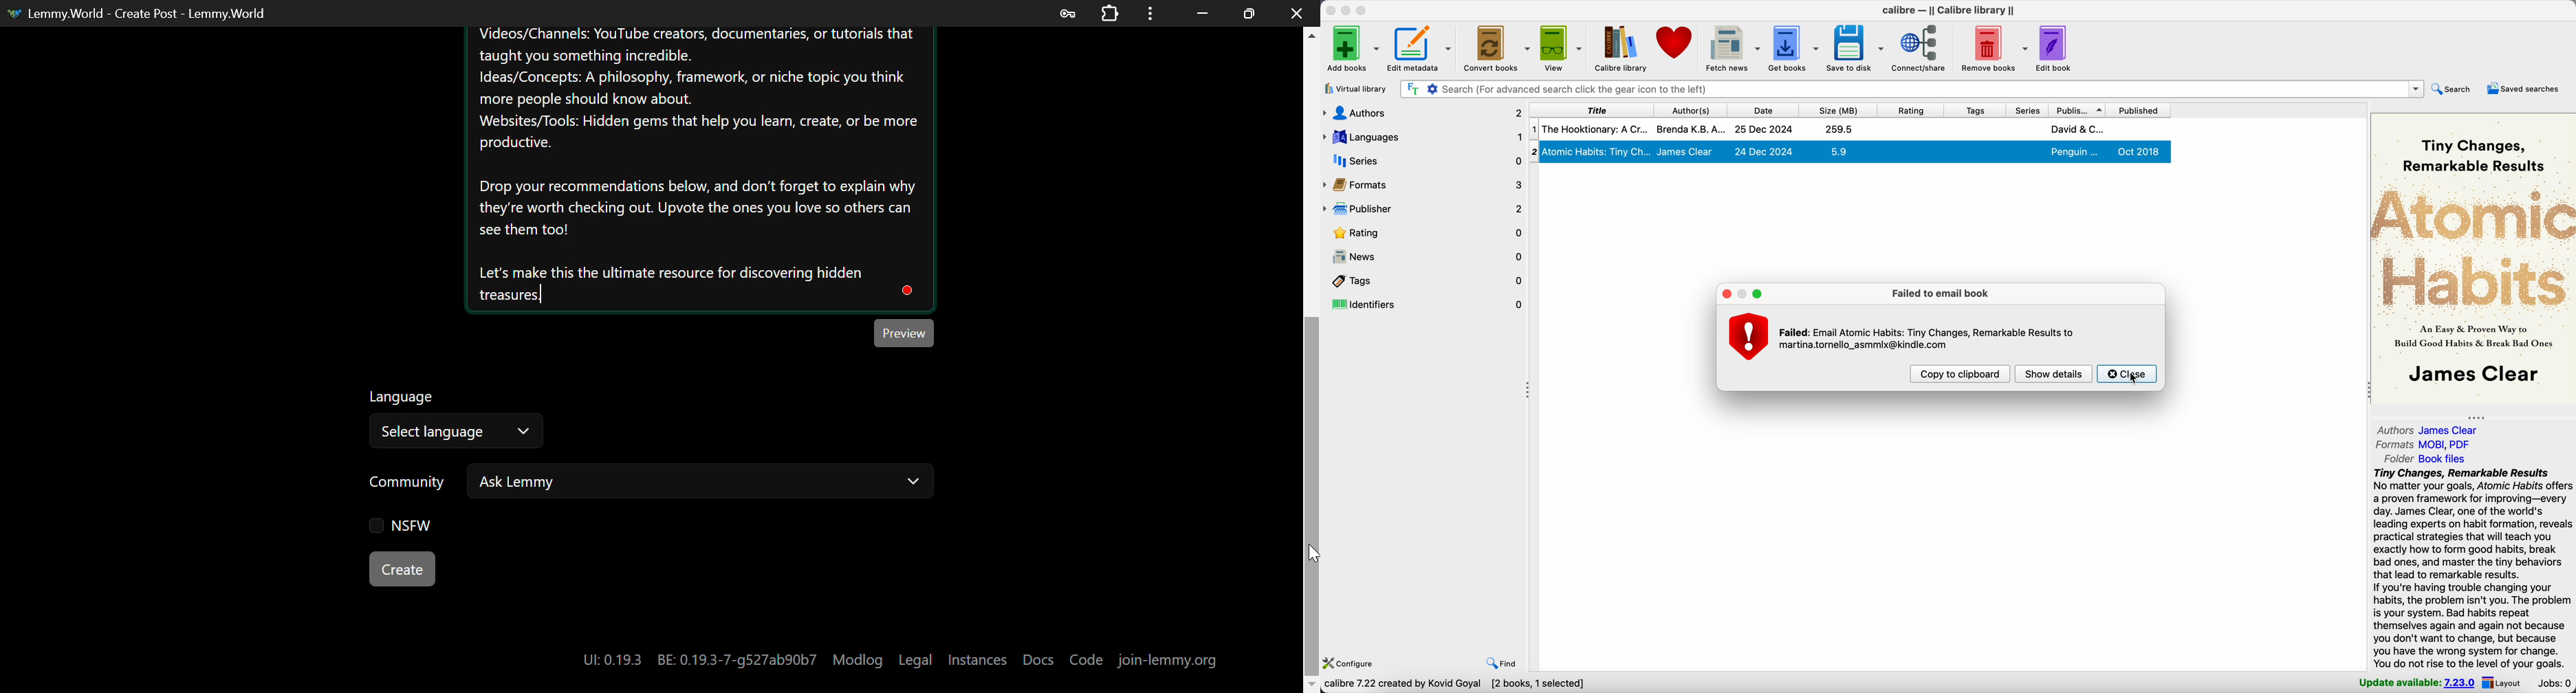 This screenshot has height=700, width=2576. I want to click on remove books, so click(1993, 47).